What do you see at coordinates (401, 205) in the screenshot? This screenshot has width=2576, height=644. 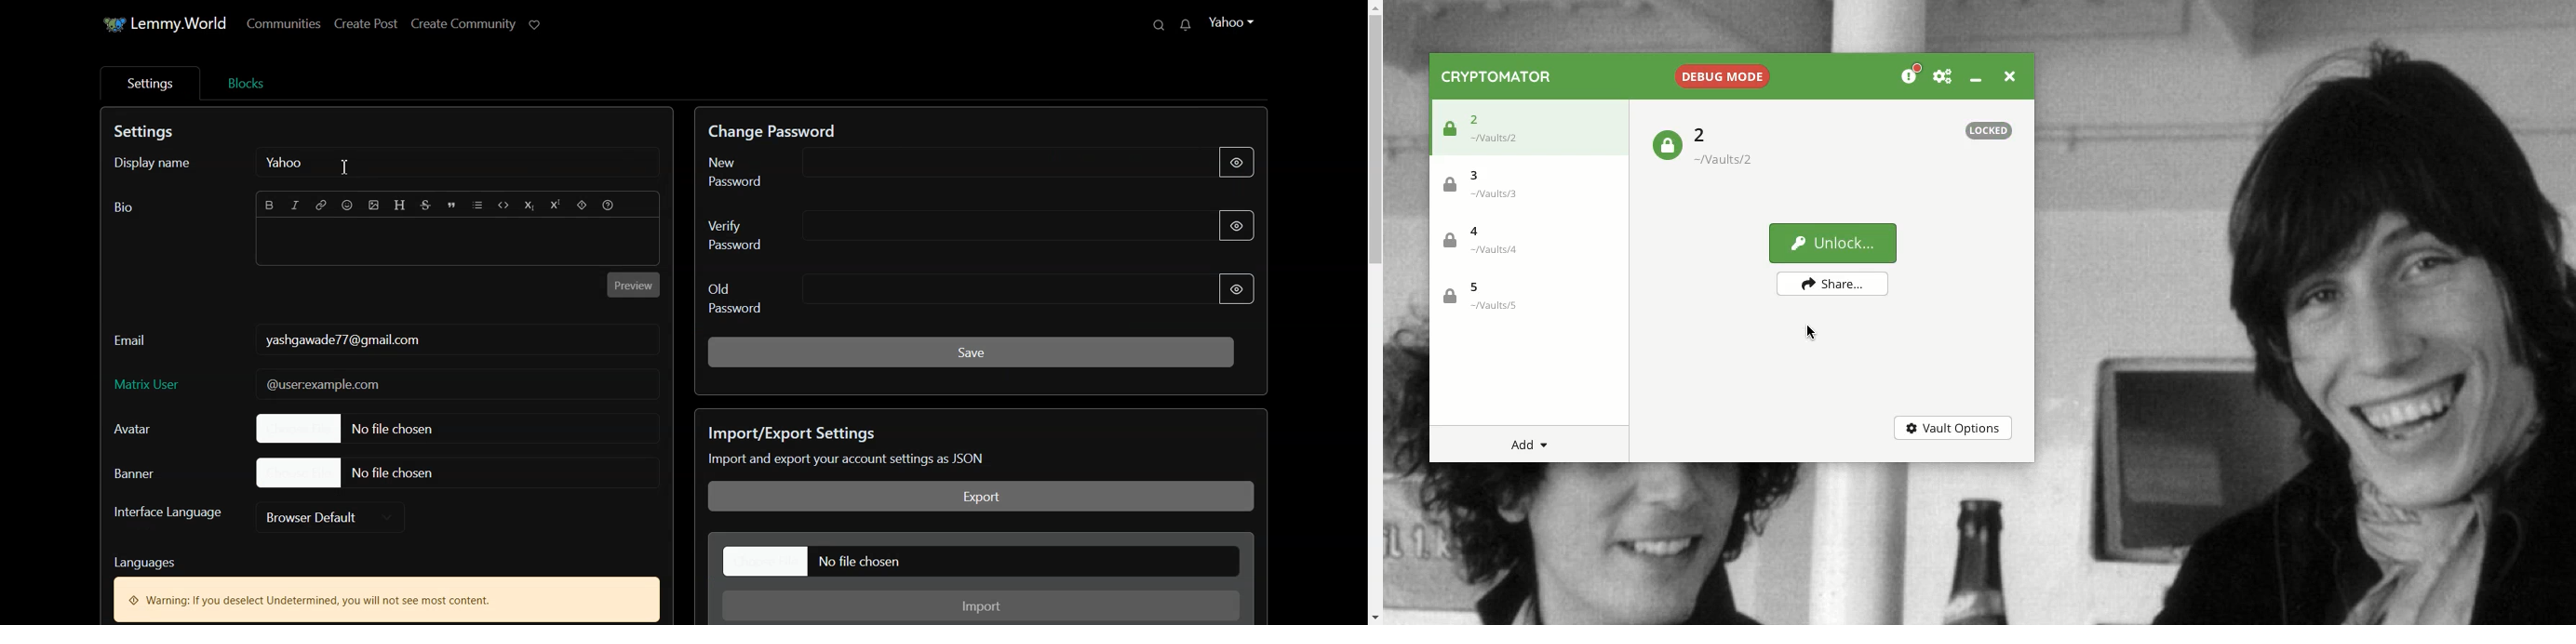 I see `Header` at bounding box center [401, 205].